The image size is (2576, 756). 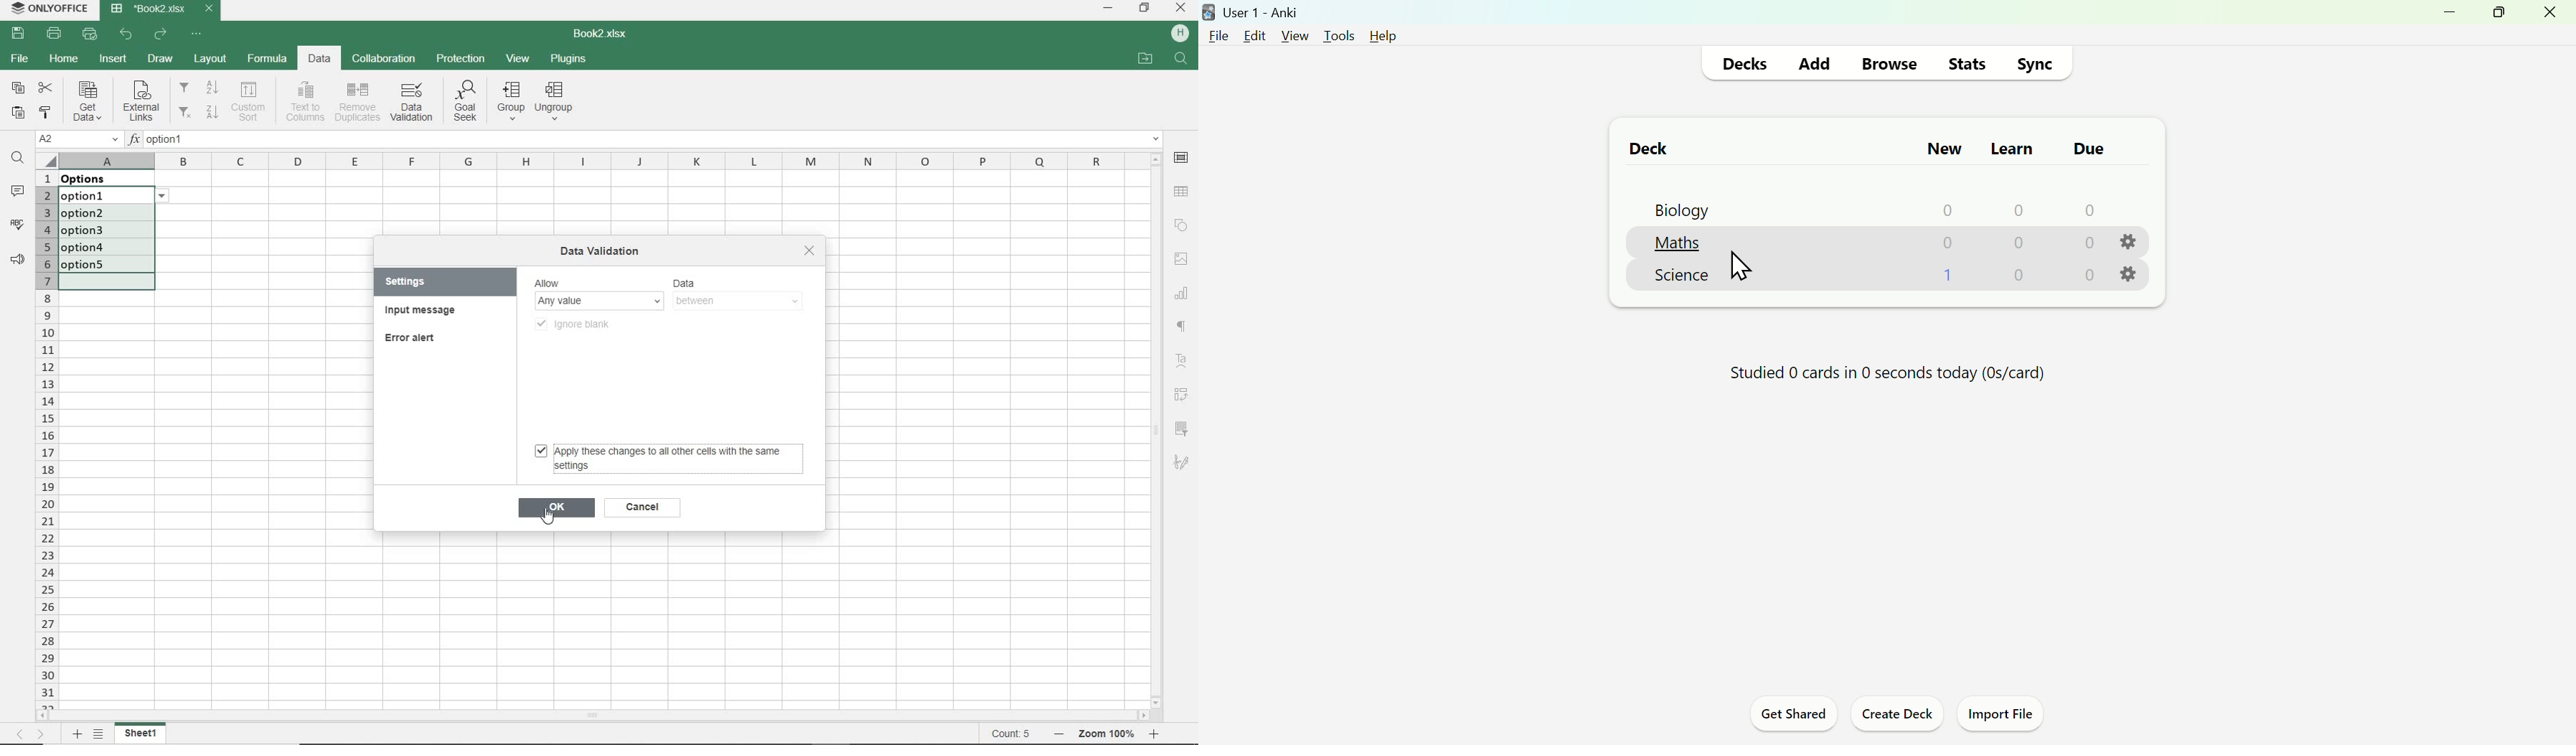 I want to click on LIST OF SHEETS, so click(x=98, y=734).